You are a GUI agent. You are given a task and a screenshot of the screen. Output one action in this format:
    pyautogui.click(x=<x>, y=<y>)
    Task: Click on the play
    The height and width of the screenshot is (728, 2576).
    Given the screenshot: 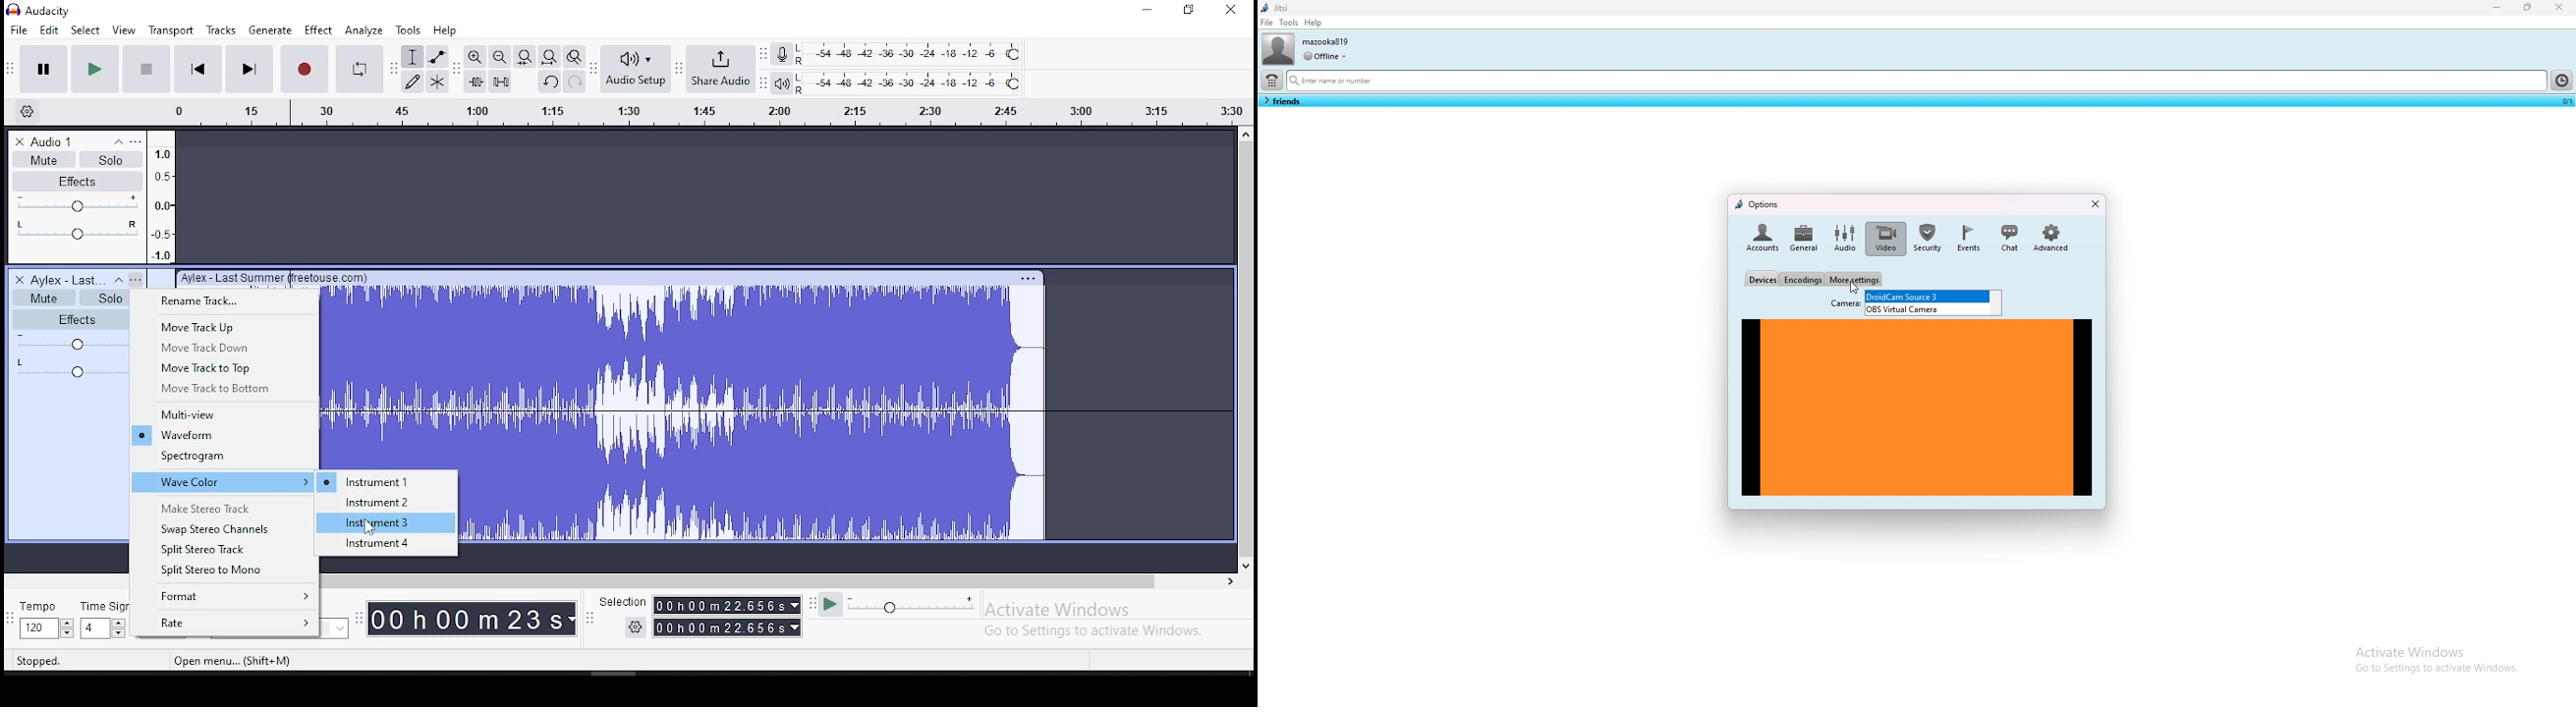 What is the action you would take?
    pyautogui.click(x=94, y=70)
    